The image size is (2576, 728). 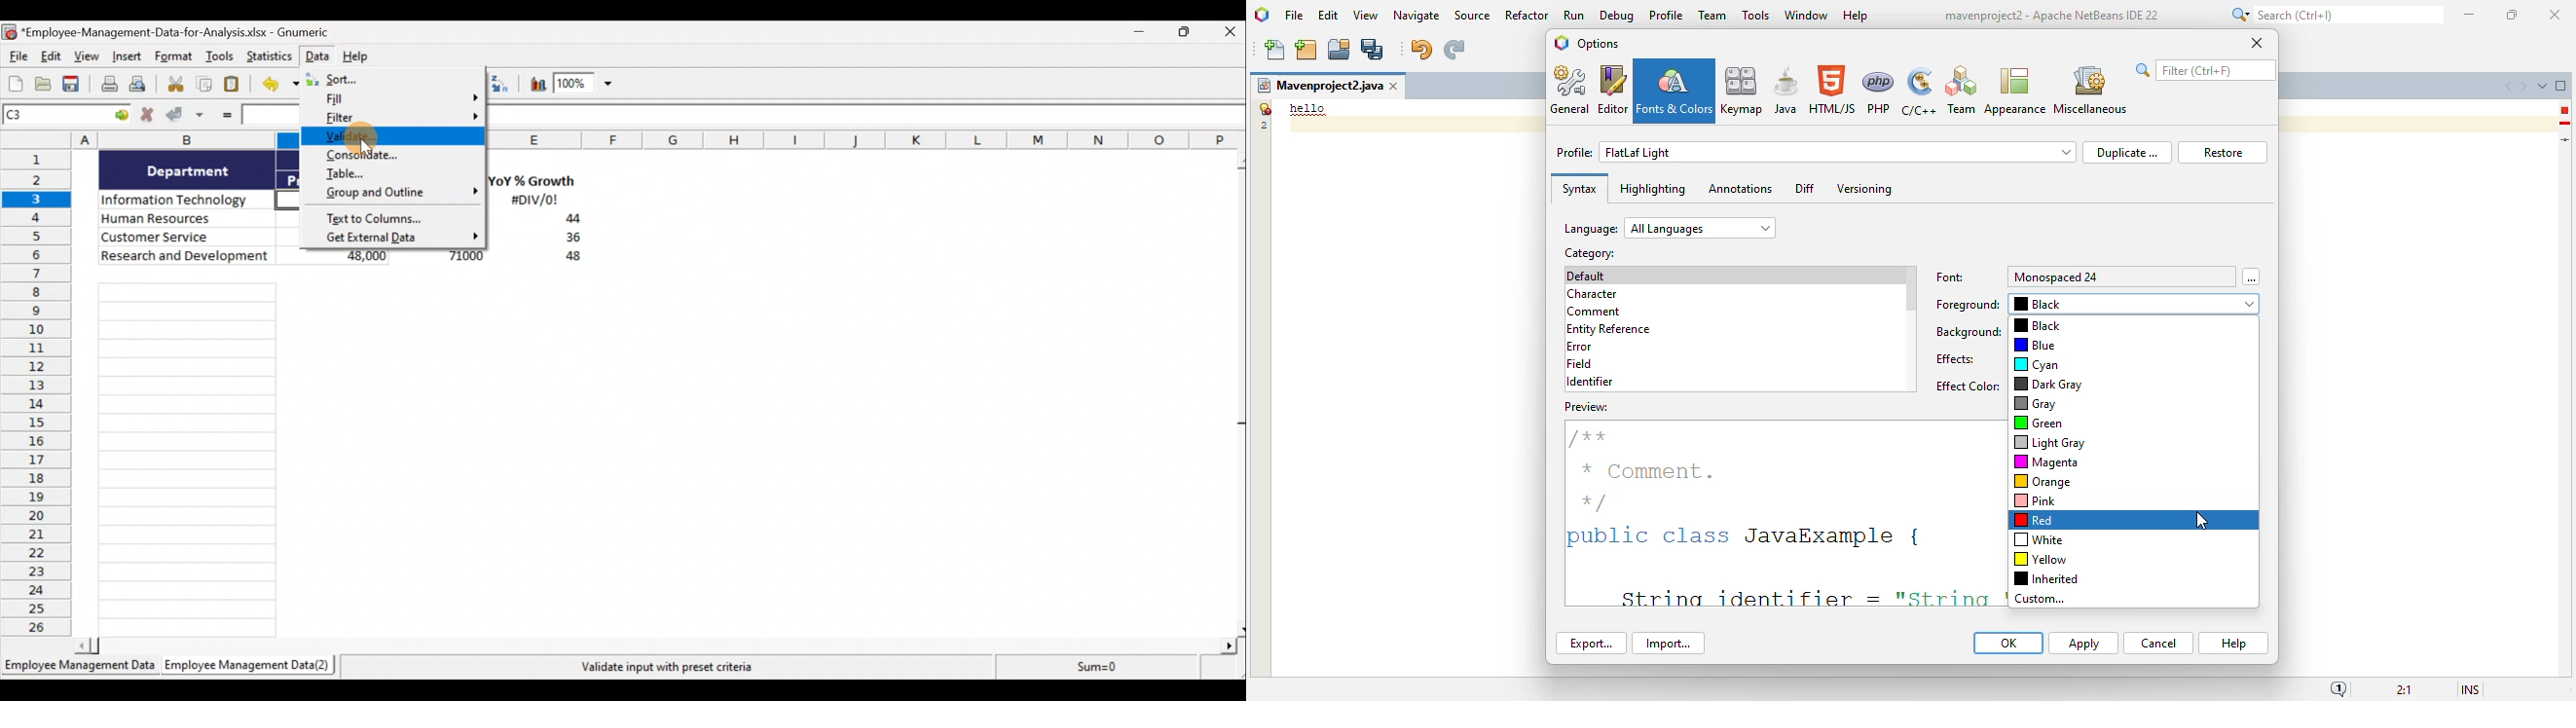 What do you see at coordinates (317, 55) in the screenshot?
I see `Data` at bounding box center [317, 55].